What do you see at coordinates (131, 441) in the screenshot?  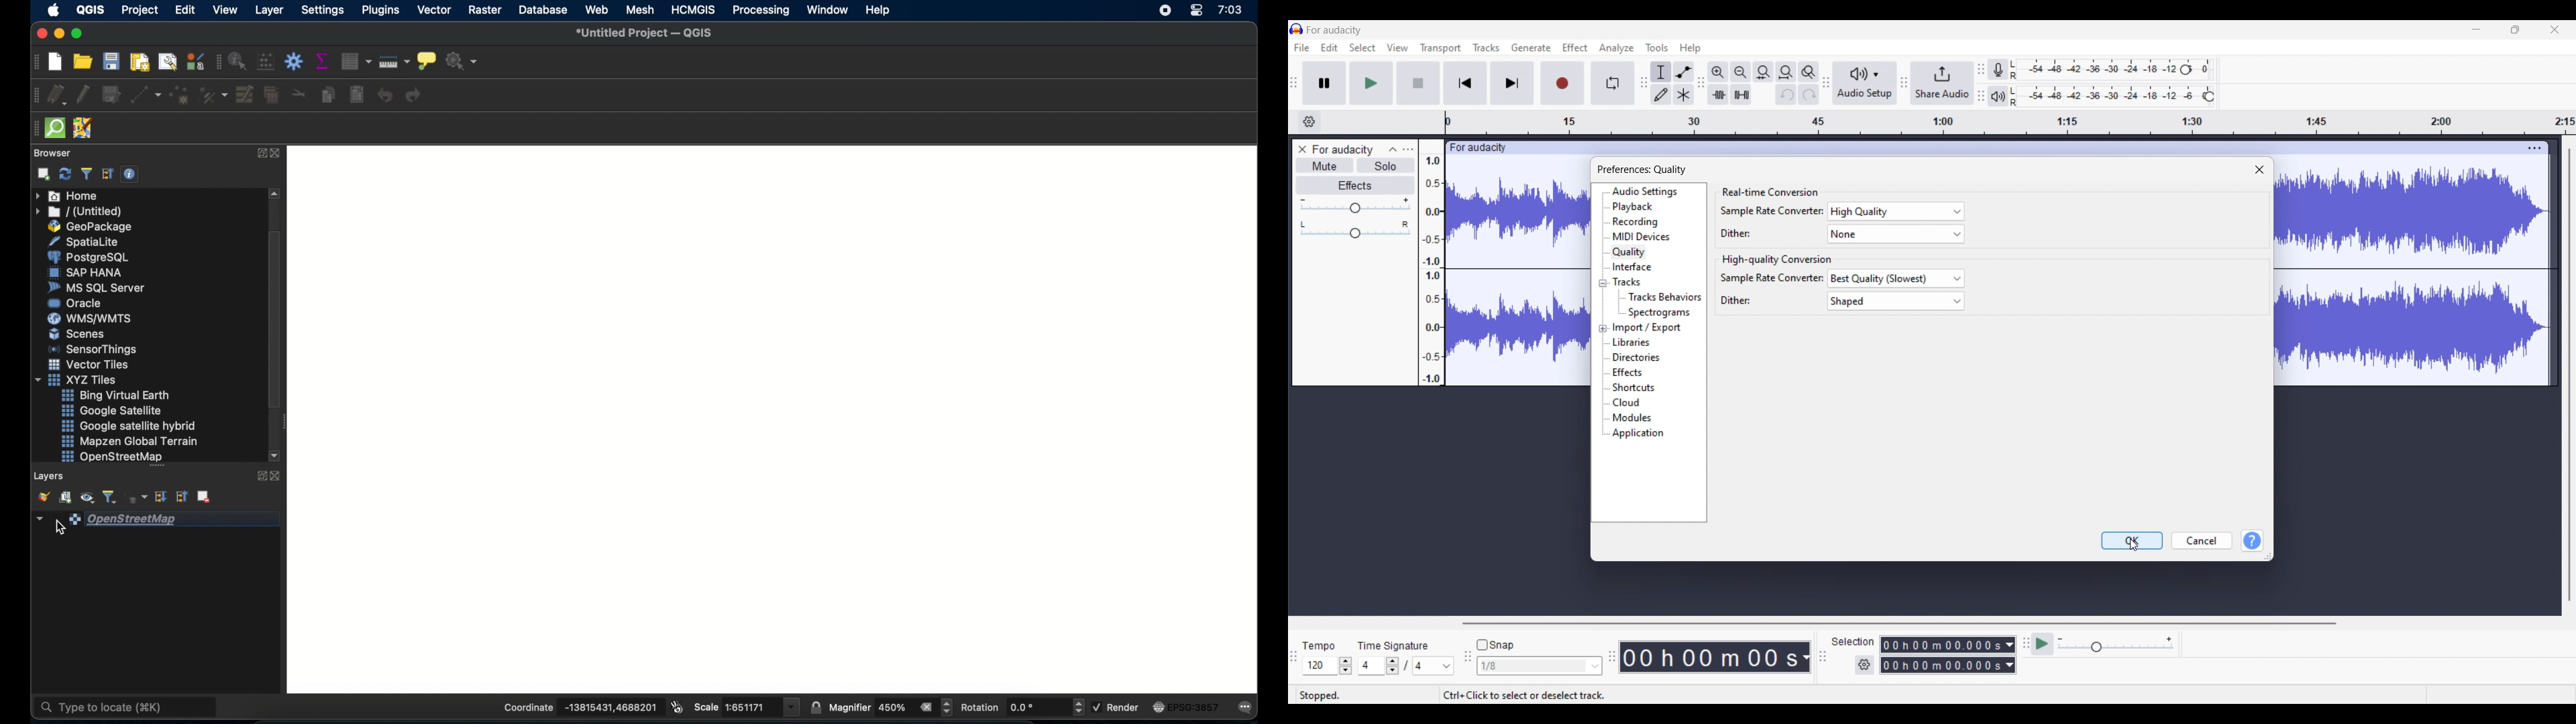 I see `mapzen global terrain` at bounding box center [131, 441].